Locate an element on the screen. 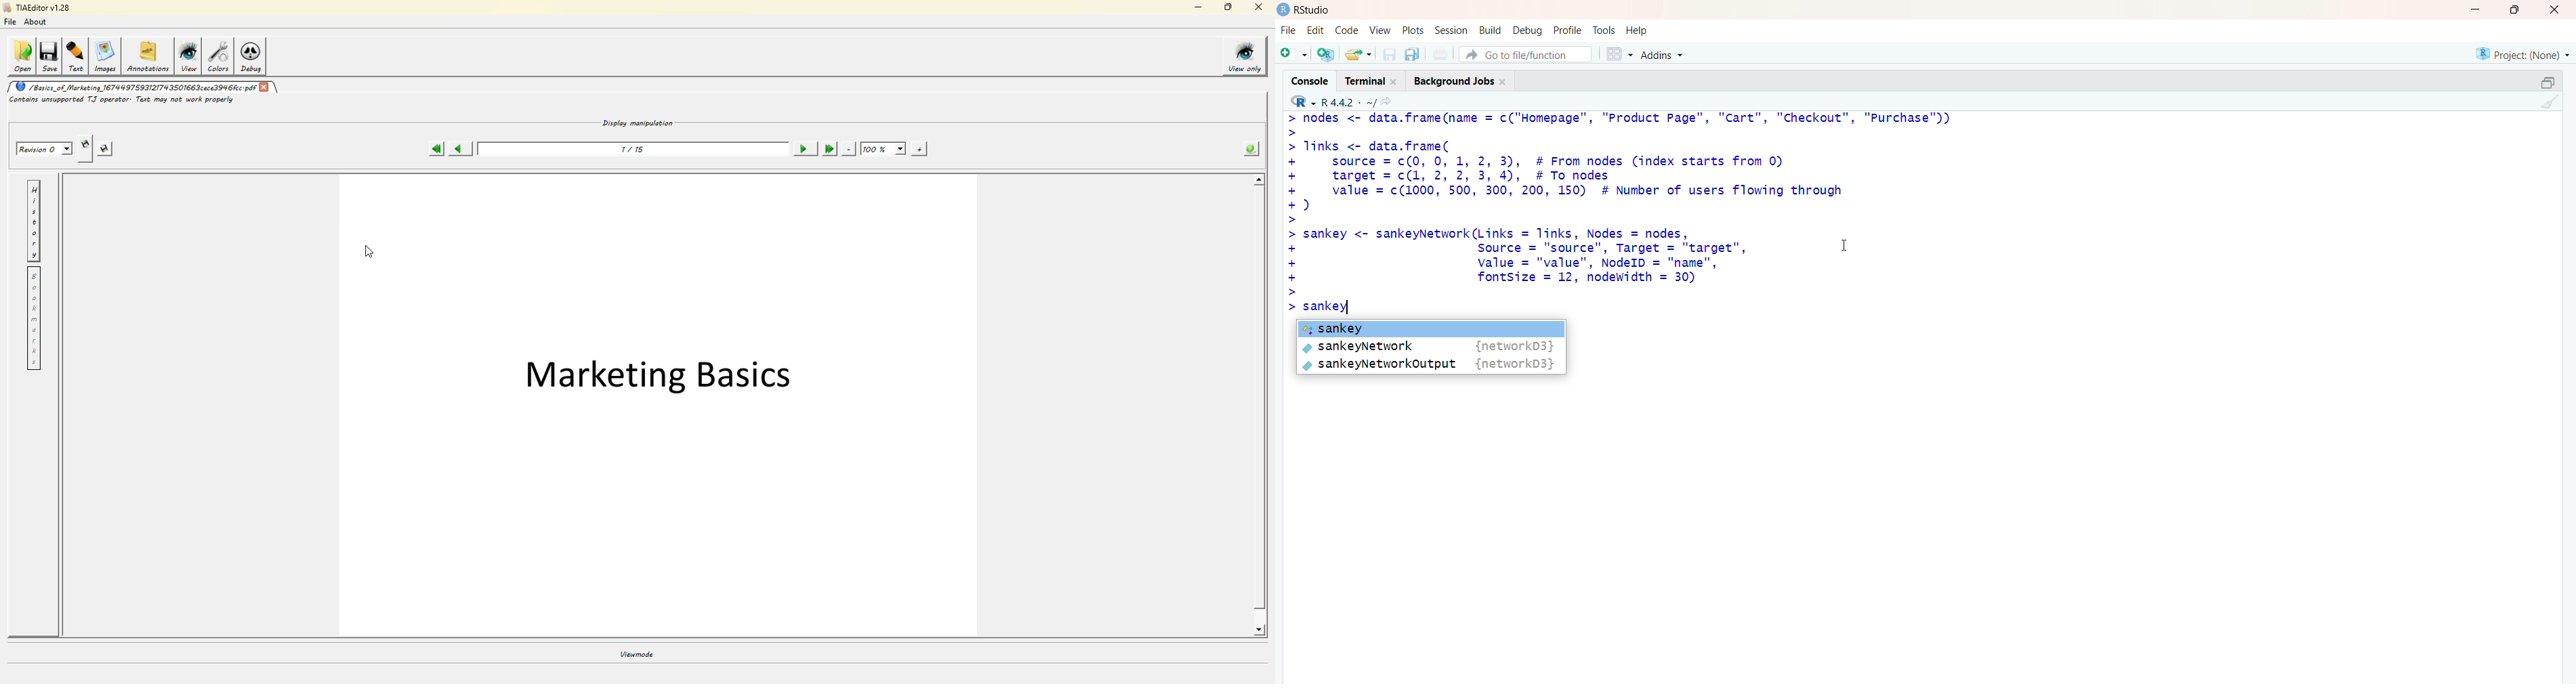 The height and width of the screenshot is (700, 2576). grid is located at coordinates (1616, 55).